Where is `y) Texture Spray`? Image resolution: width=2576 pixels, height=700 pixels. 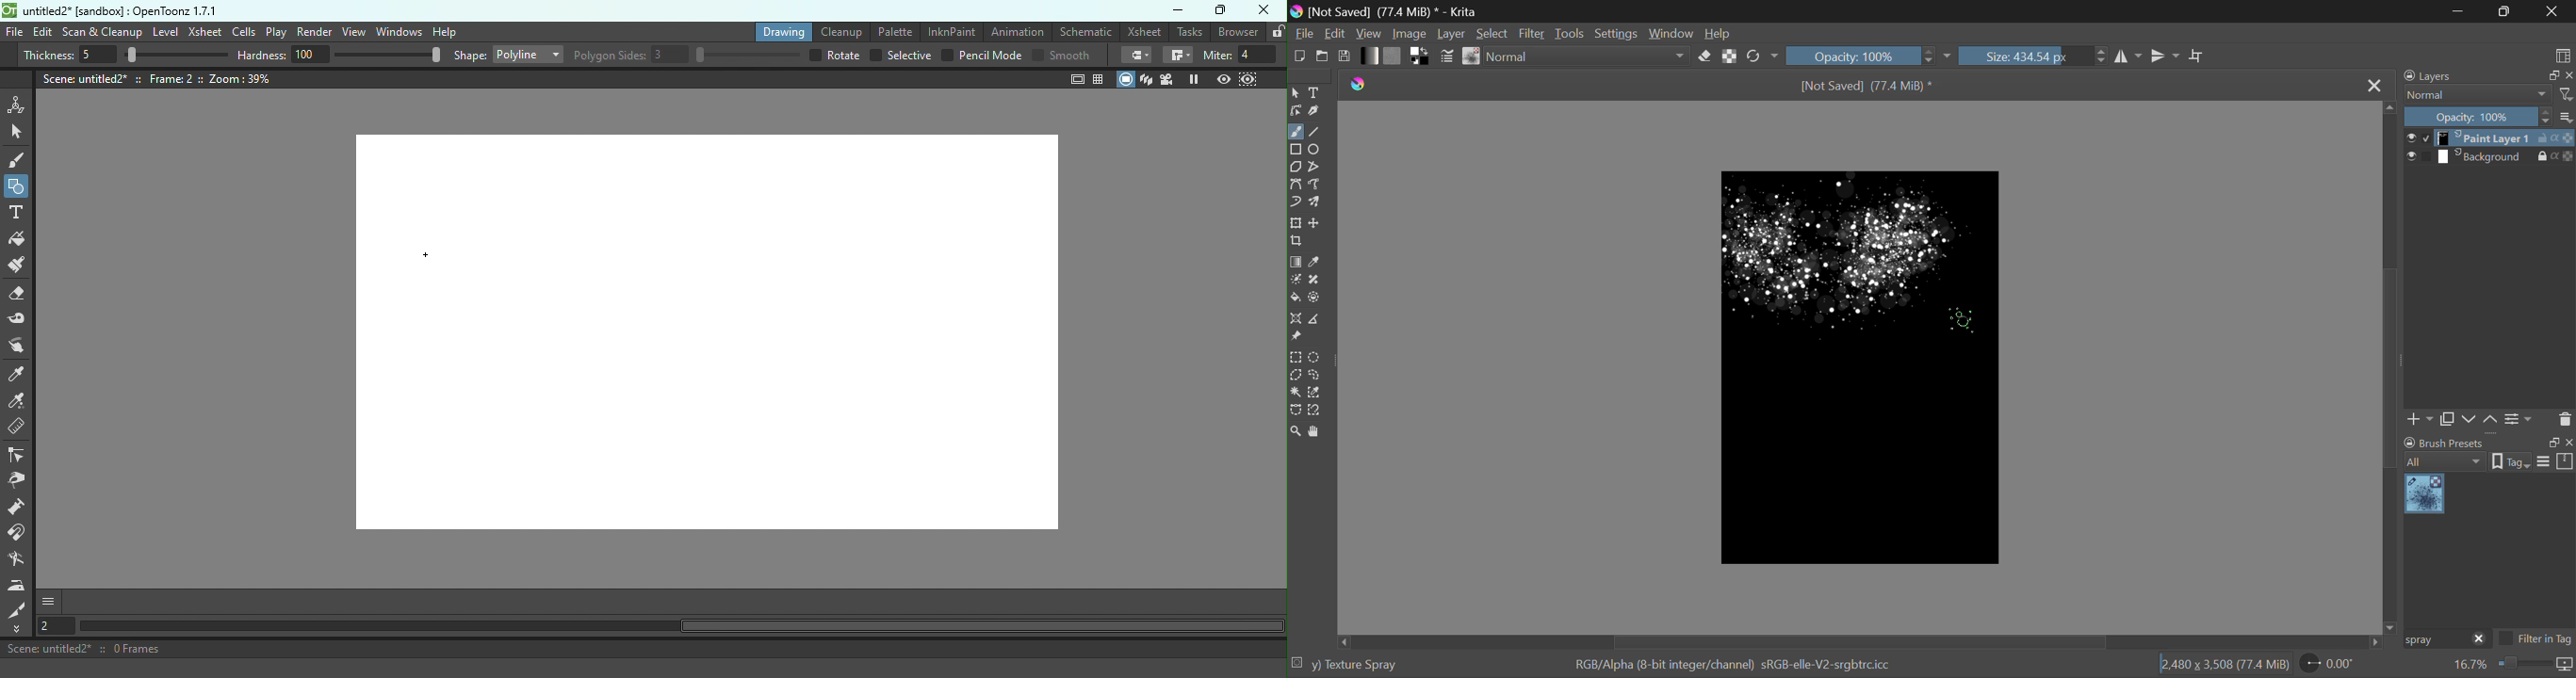
y) Texture Spray is located at coordinates (1354, 665).